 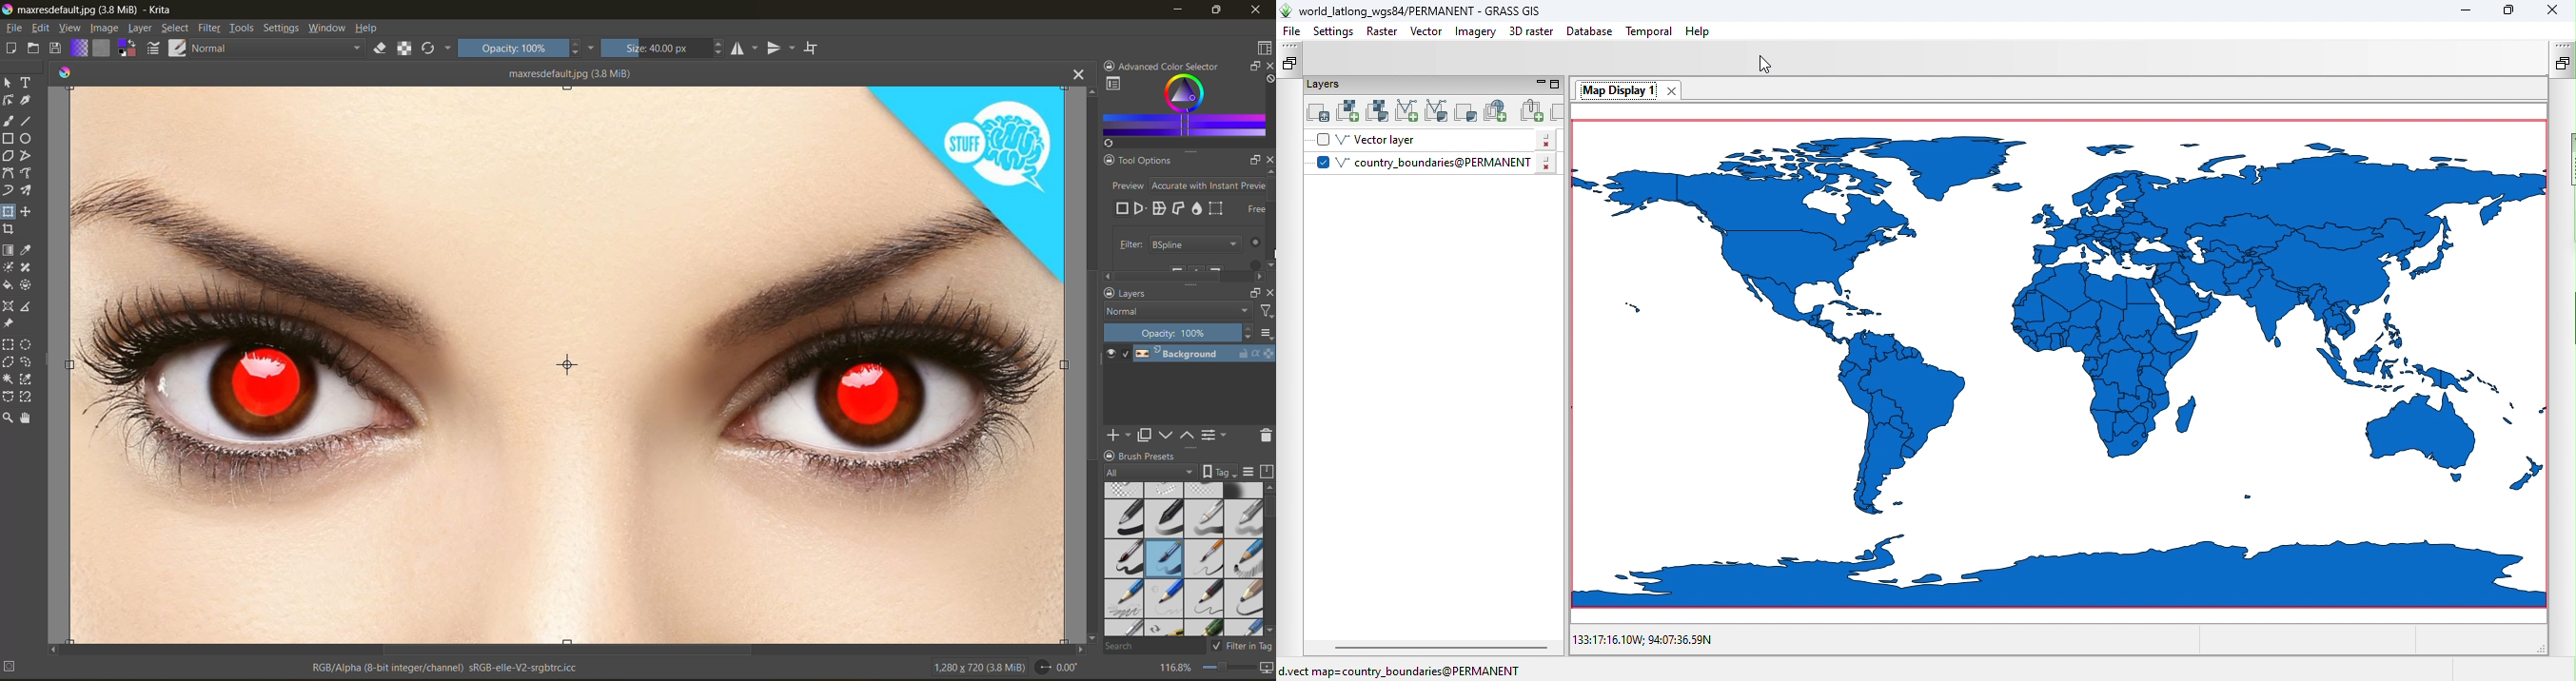 I want to click on Tool options, so click(x=1158, y=159).